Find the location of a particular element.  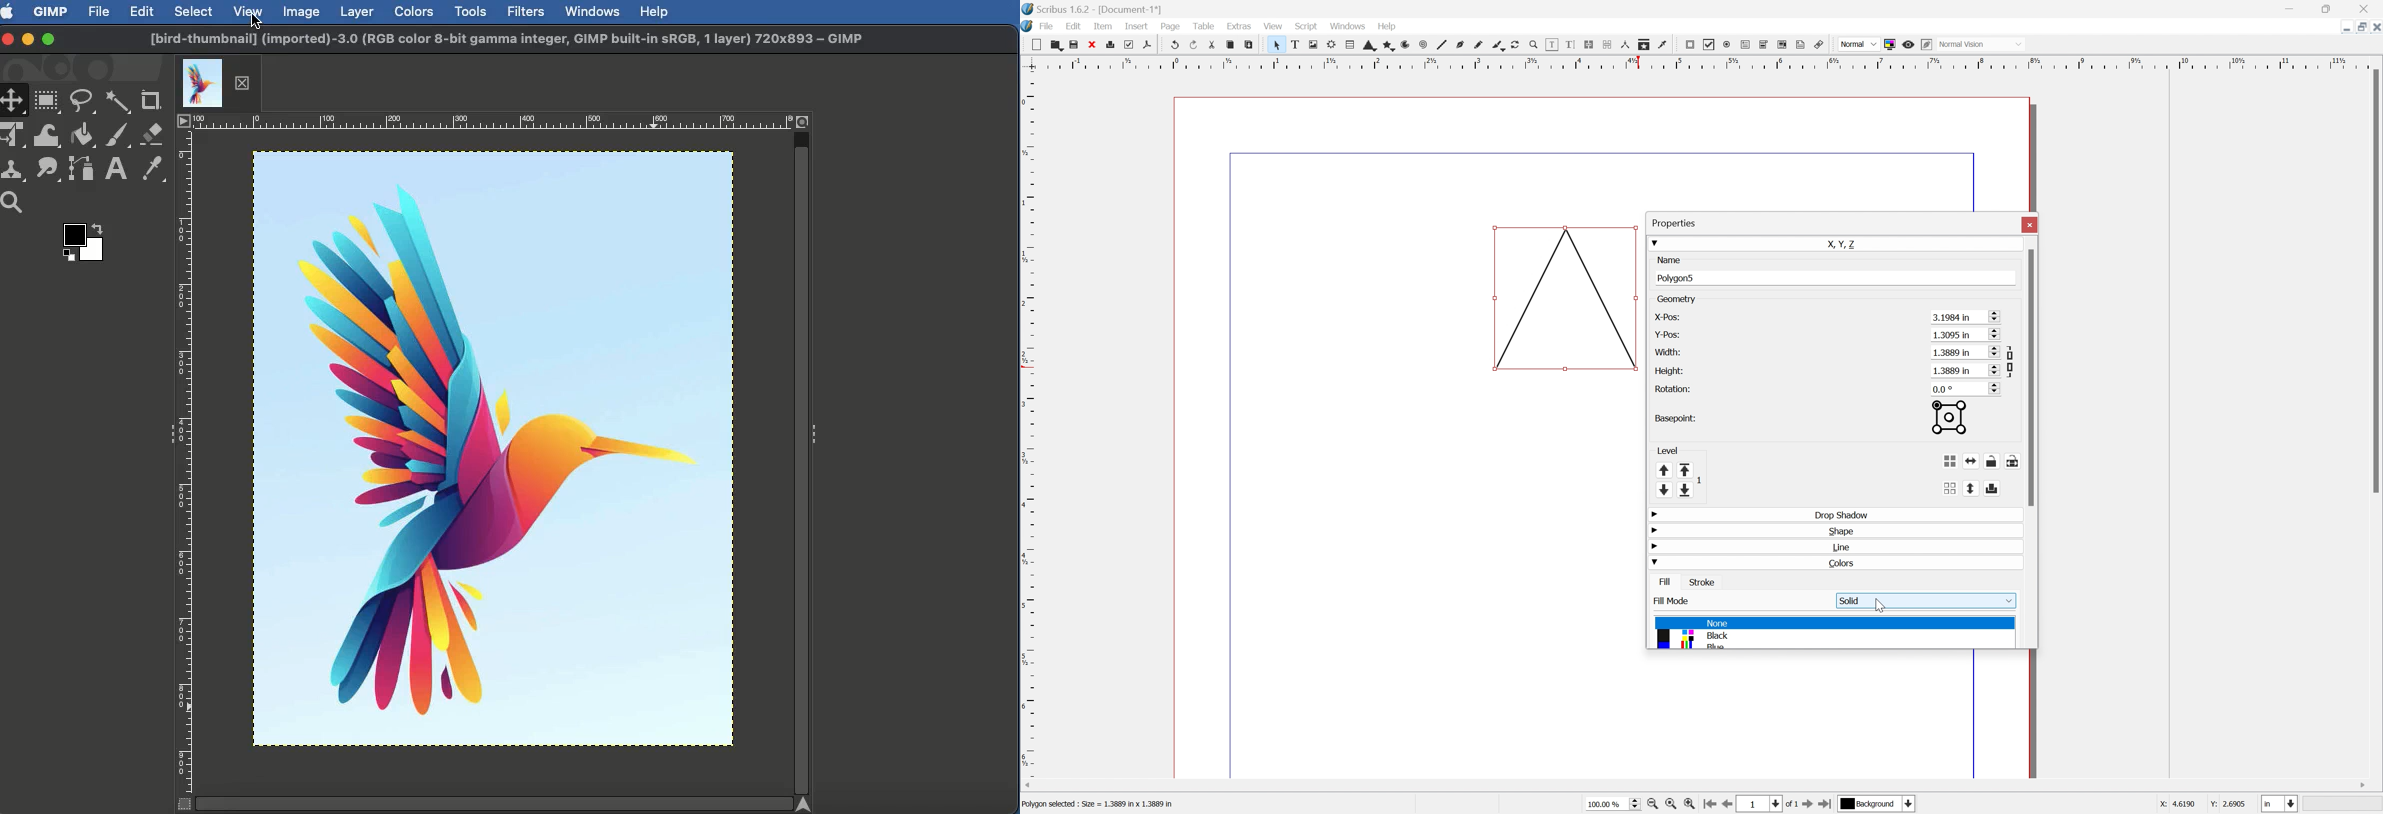

Group the selected objects is located at coordinates (1965, 459).